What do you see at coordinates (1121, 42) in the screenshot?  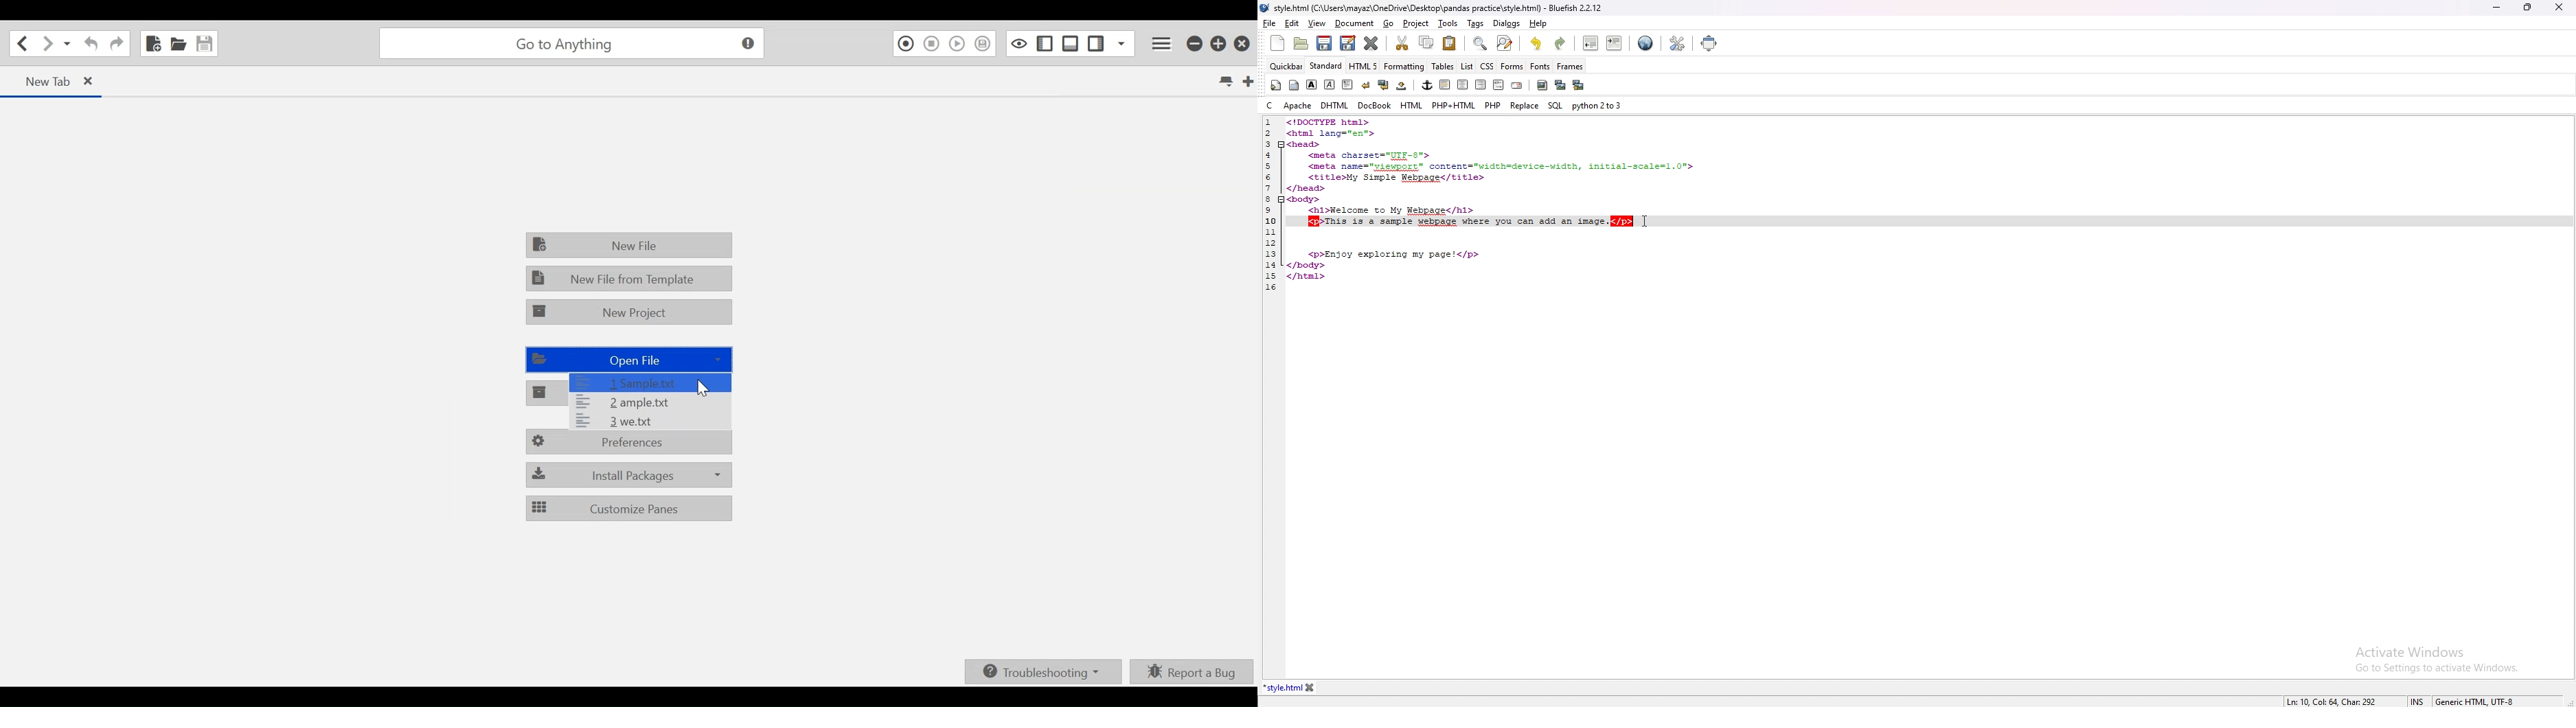 I see `Show specific sidebar` at bounding box center [1121, 42].